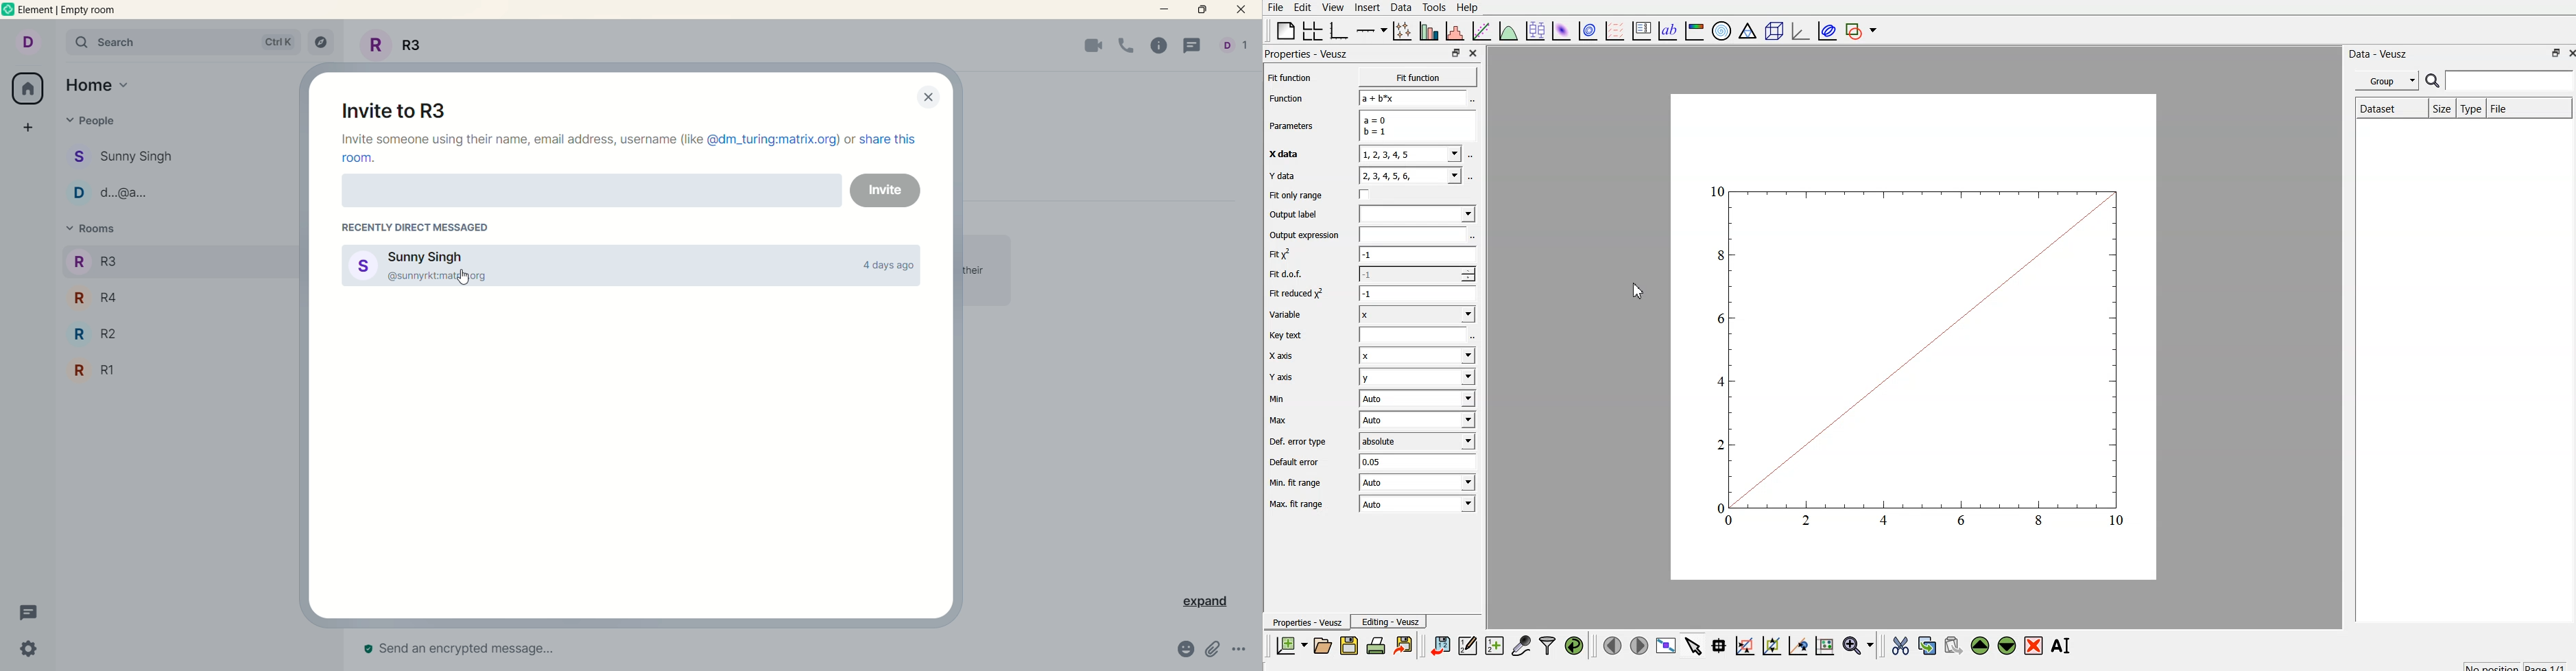 Image resolution: width=2576 pixels, height=672 pixels. I want to click on save, so click(1349, 647).